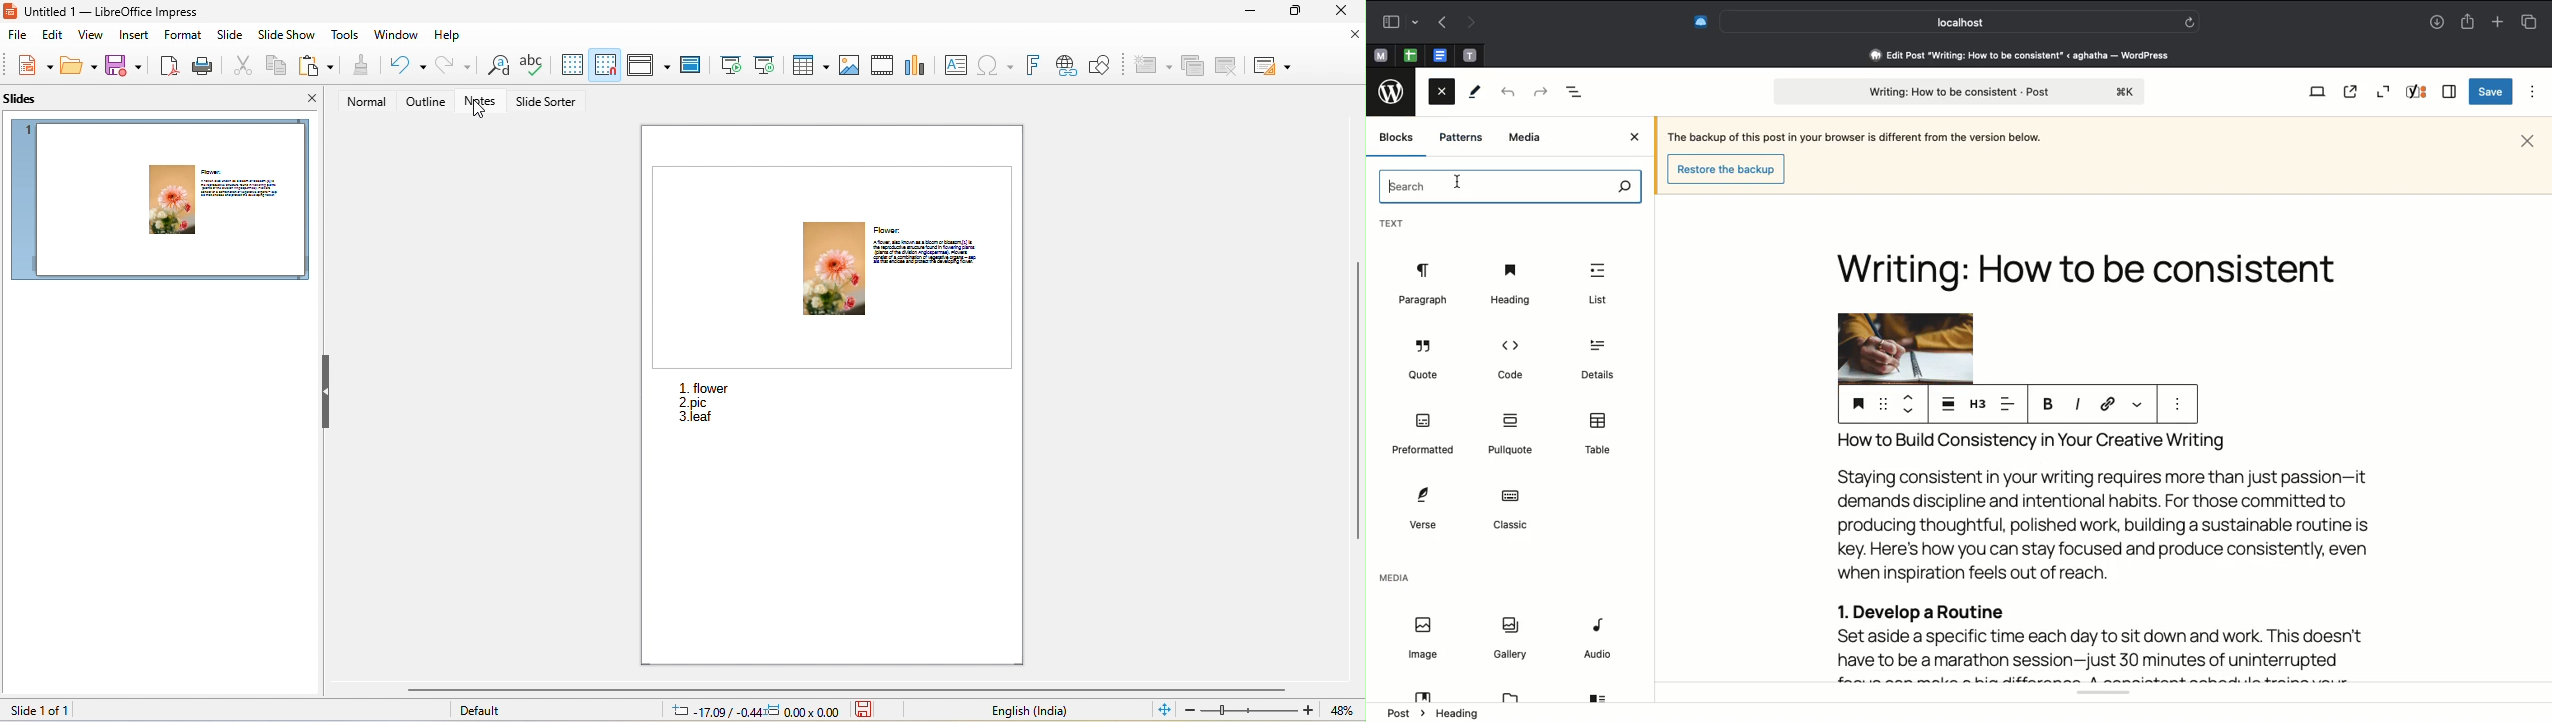 Image resolution: width=2576 pixels, height=728 pixels. What do you see at coordinates (765, 65) in the screenshot?
I see `start from current slide` at bounding box center [765, 65].